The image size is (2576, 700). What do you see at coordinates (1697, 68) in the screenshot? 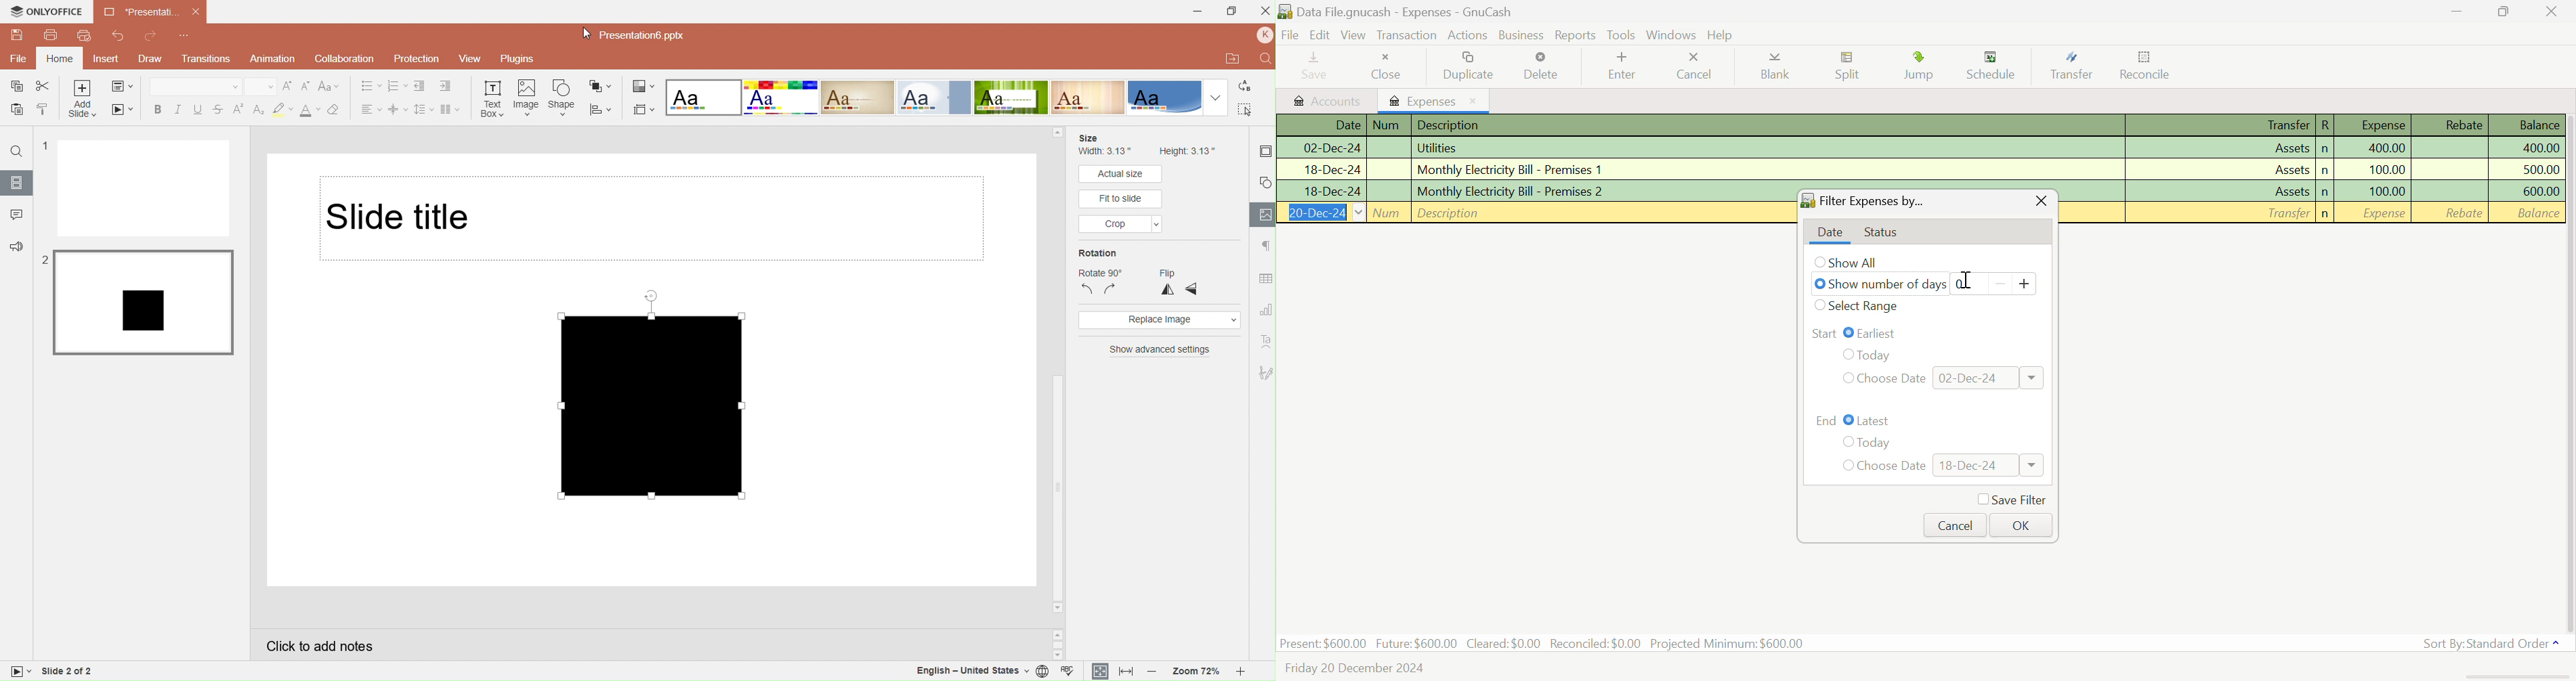
I see `Cancel` at bounding box center [1697, 68].